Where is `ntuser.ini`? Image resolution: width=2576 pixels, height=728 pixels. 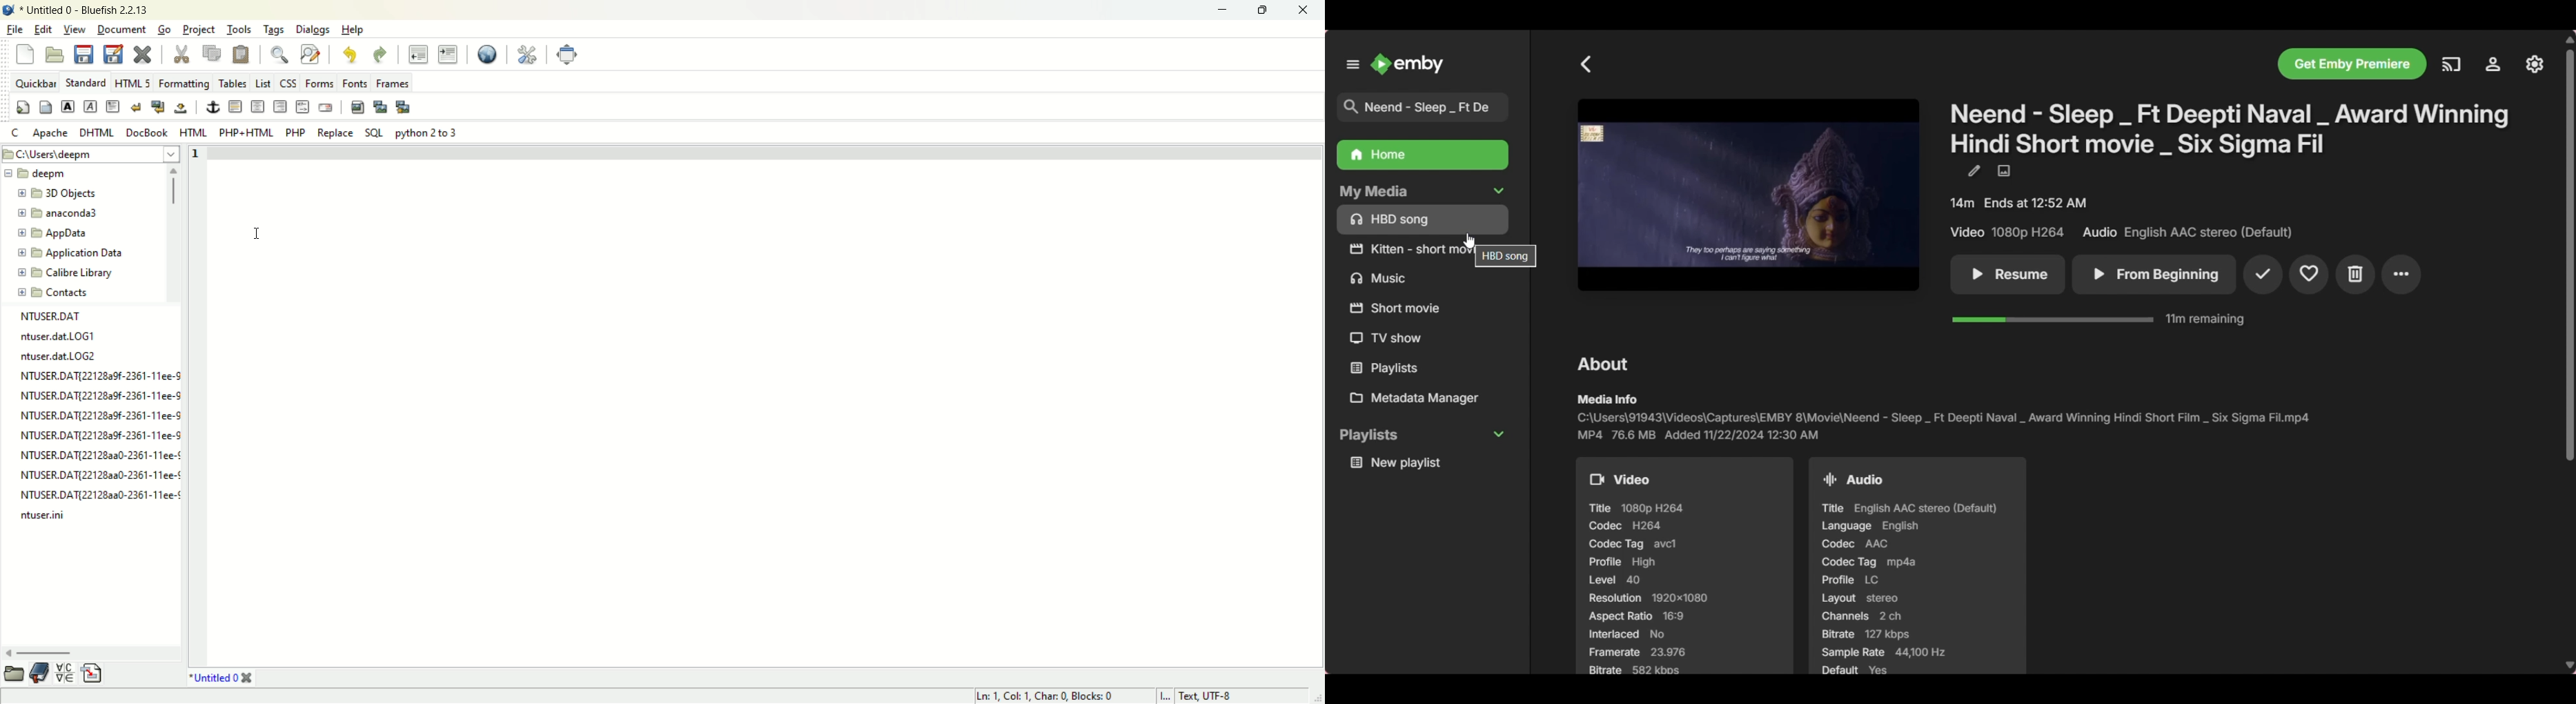 ntuser.ini is located at coordinates (50, 520).